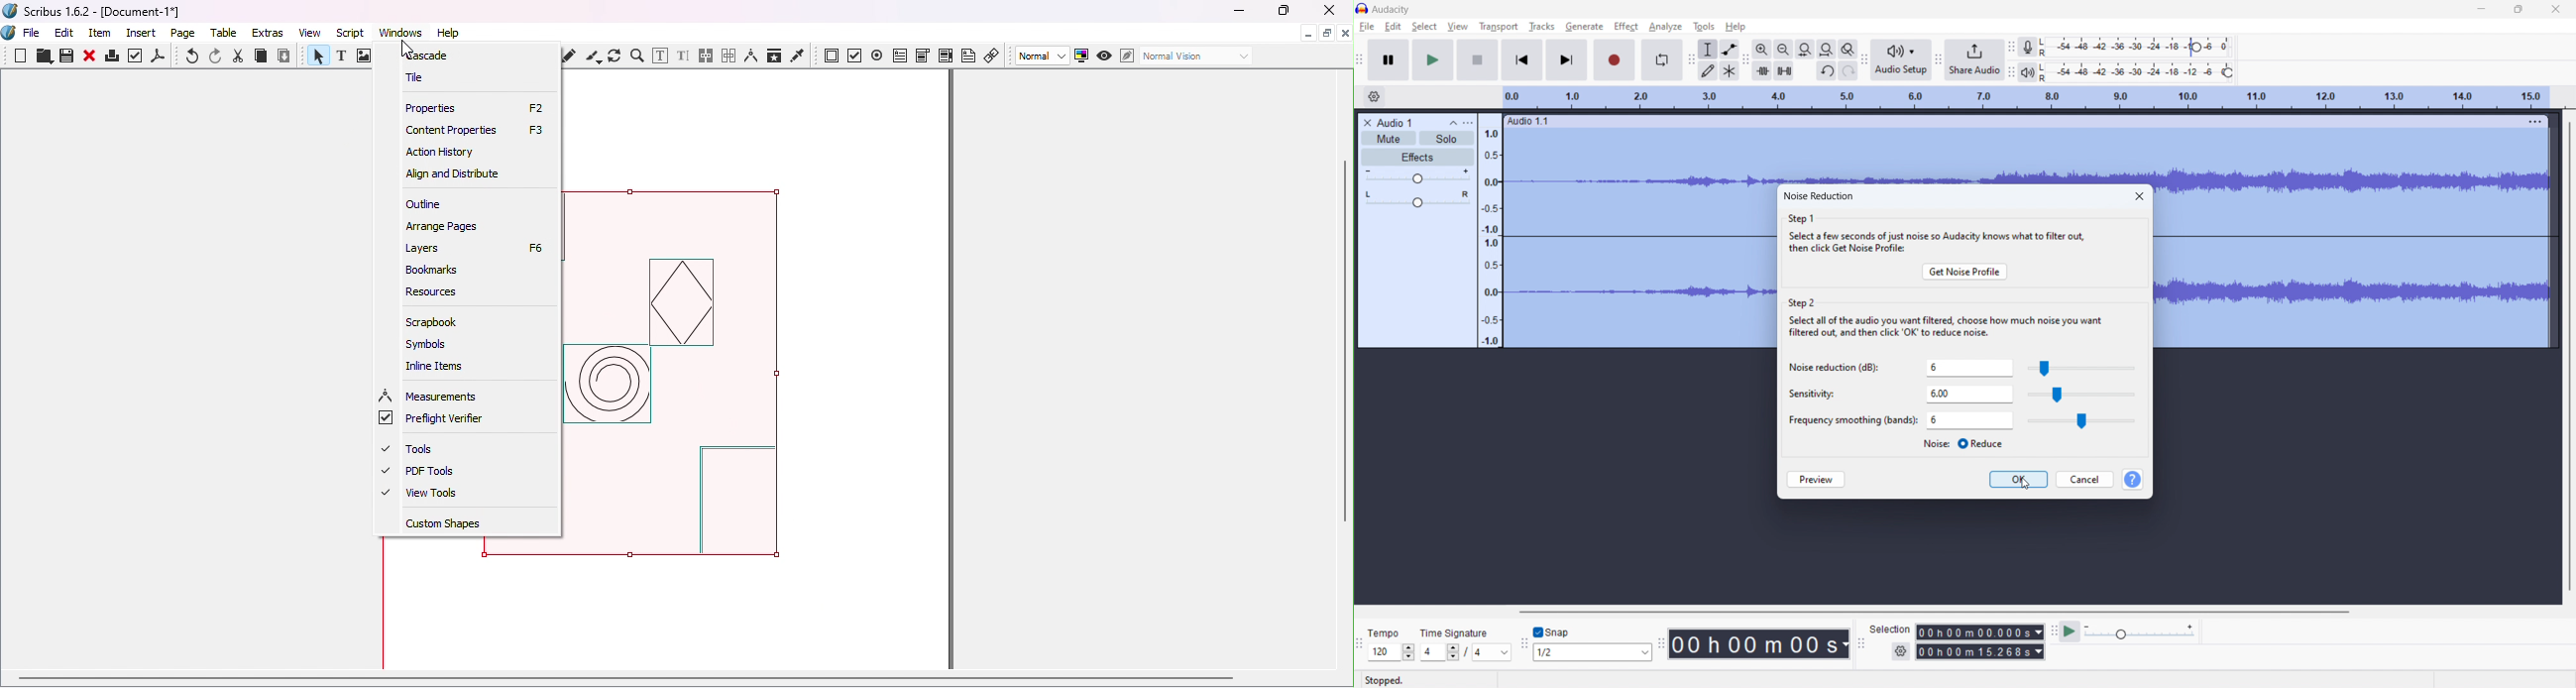  I want to click on save as PDF, so click(160, 58).